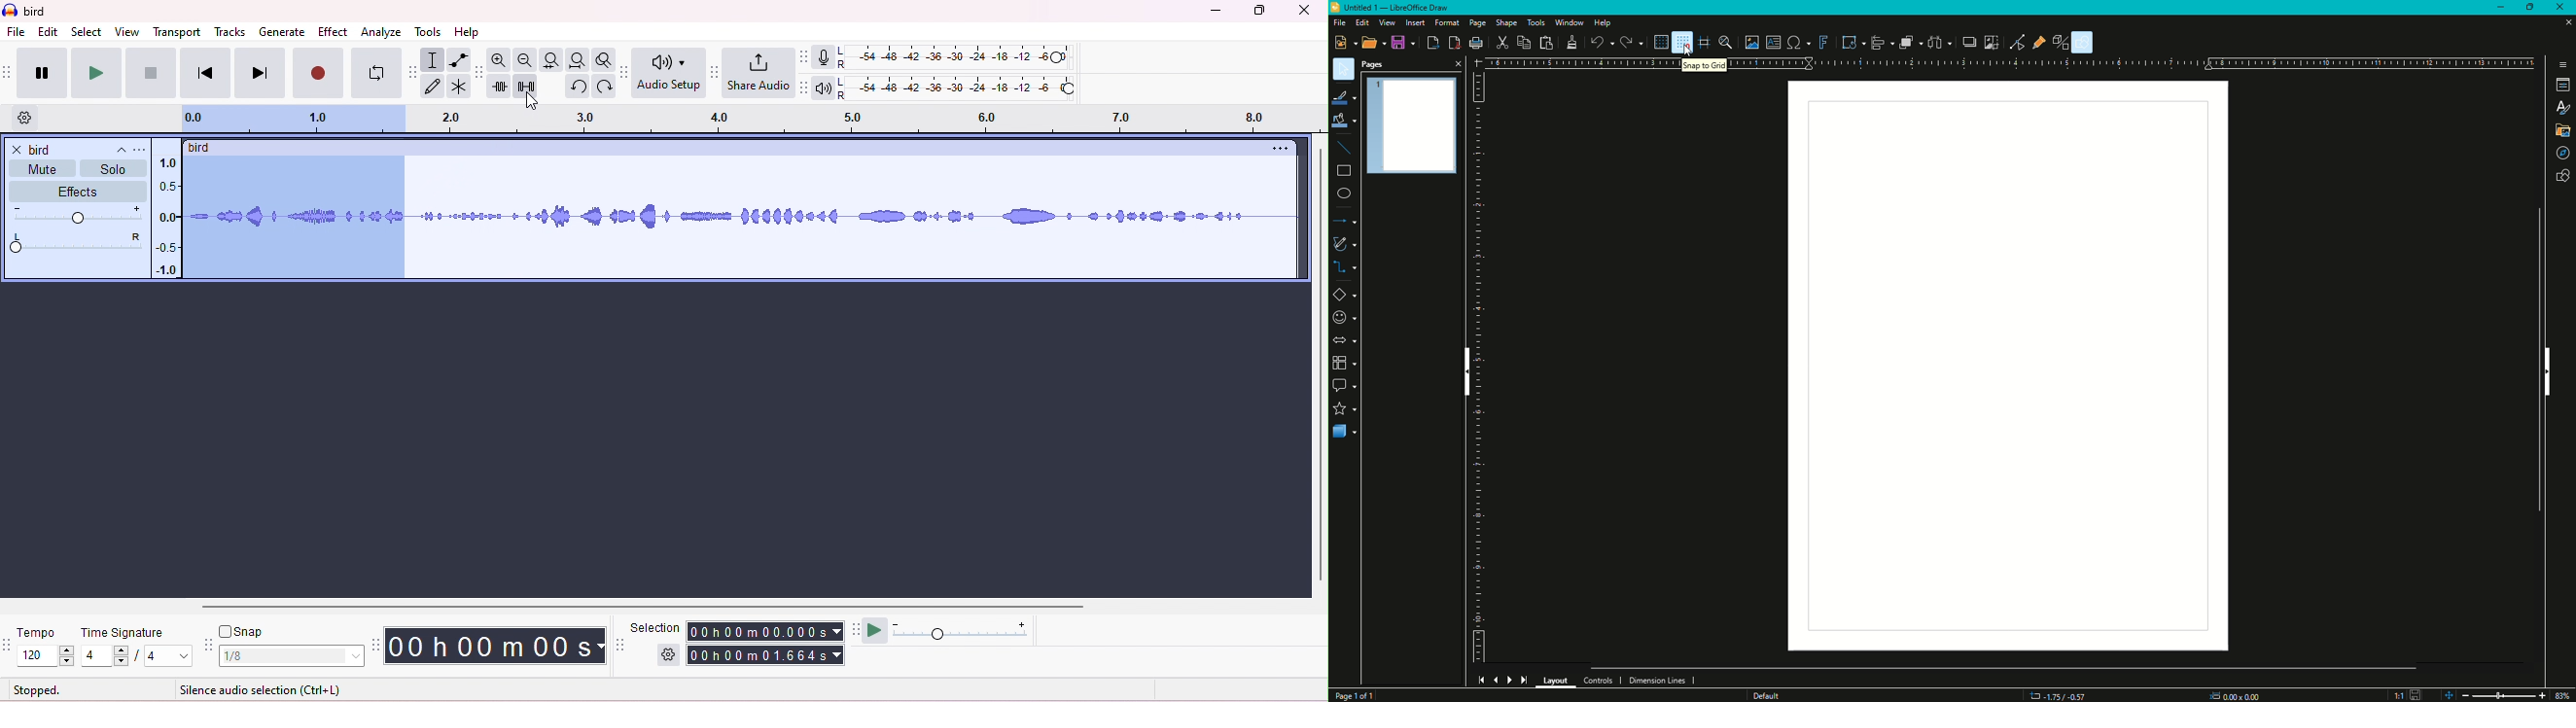  Describe the element at coordinates (2566, 694) in the screenshot. I see `87%` at that location.